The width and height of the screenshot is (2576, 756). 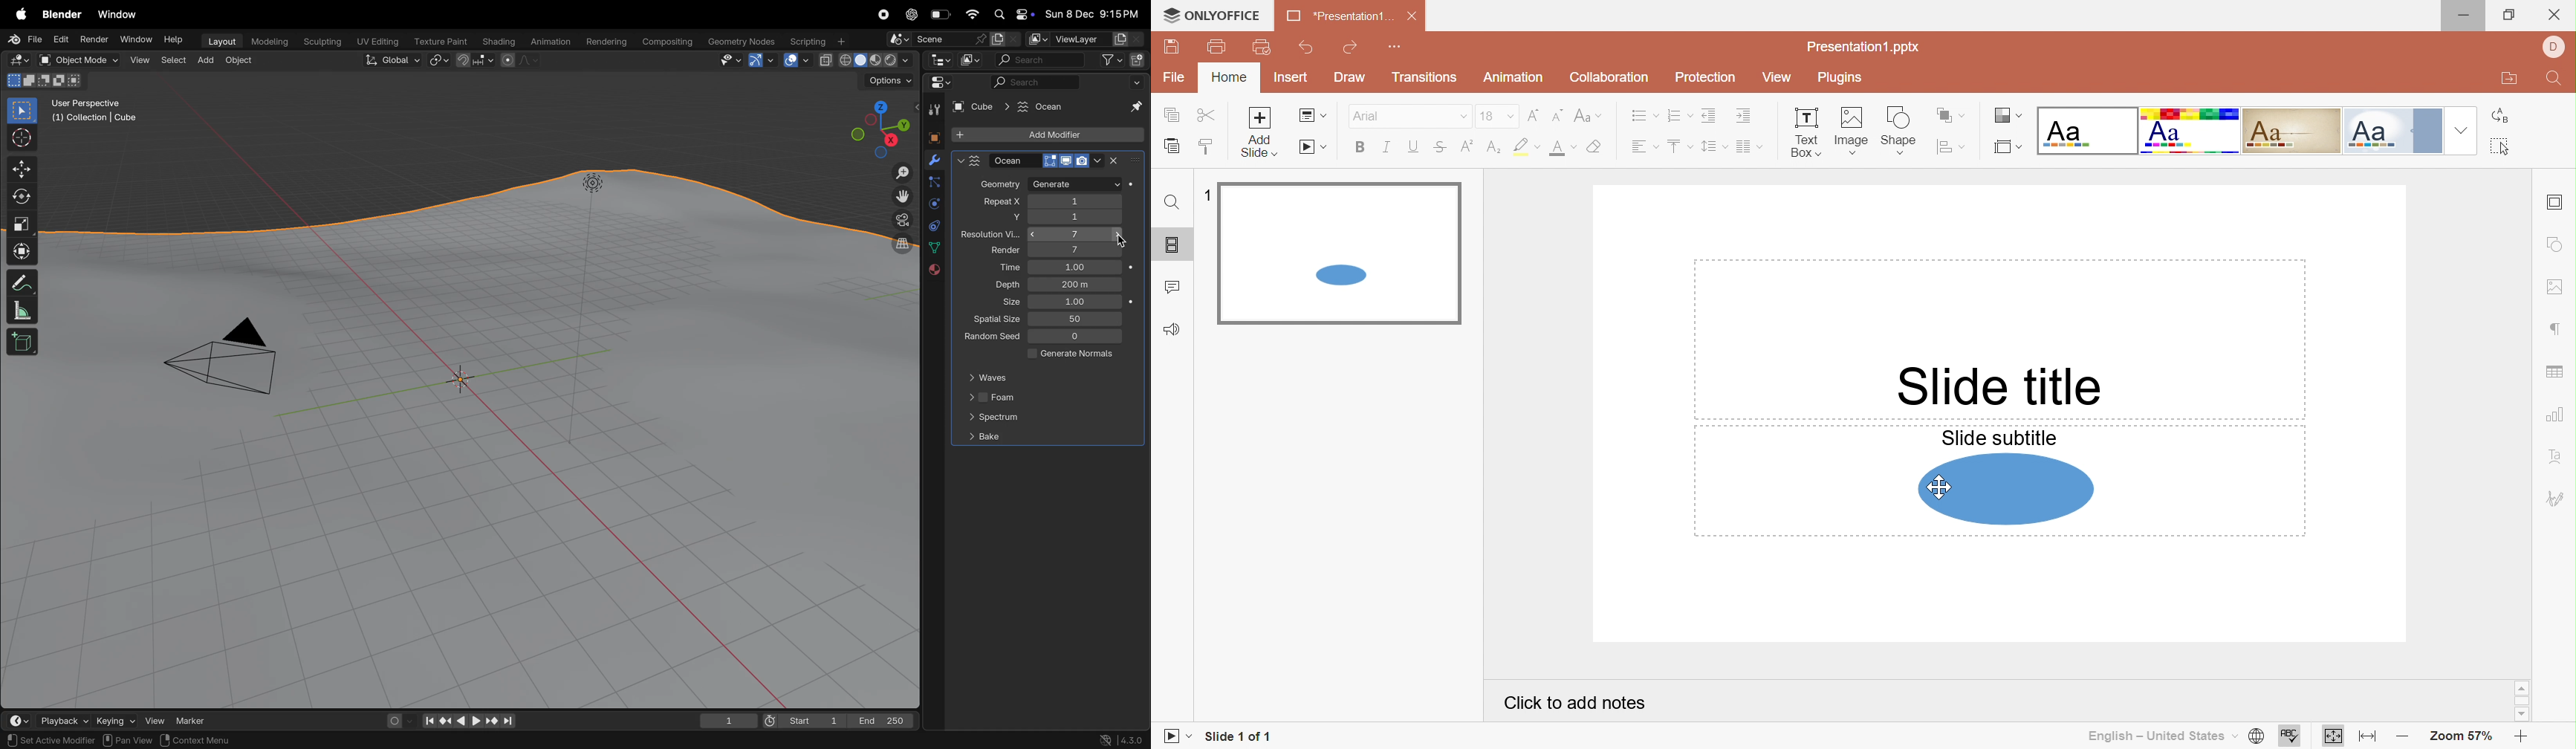 What do you see at coordinates (728, 60) in the screenshot?
I see `selectibality` at bounding box center [728, 60].